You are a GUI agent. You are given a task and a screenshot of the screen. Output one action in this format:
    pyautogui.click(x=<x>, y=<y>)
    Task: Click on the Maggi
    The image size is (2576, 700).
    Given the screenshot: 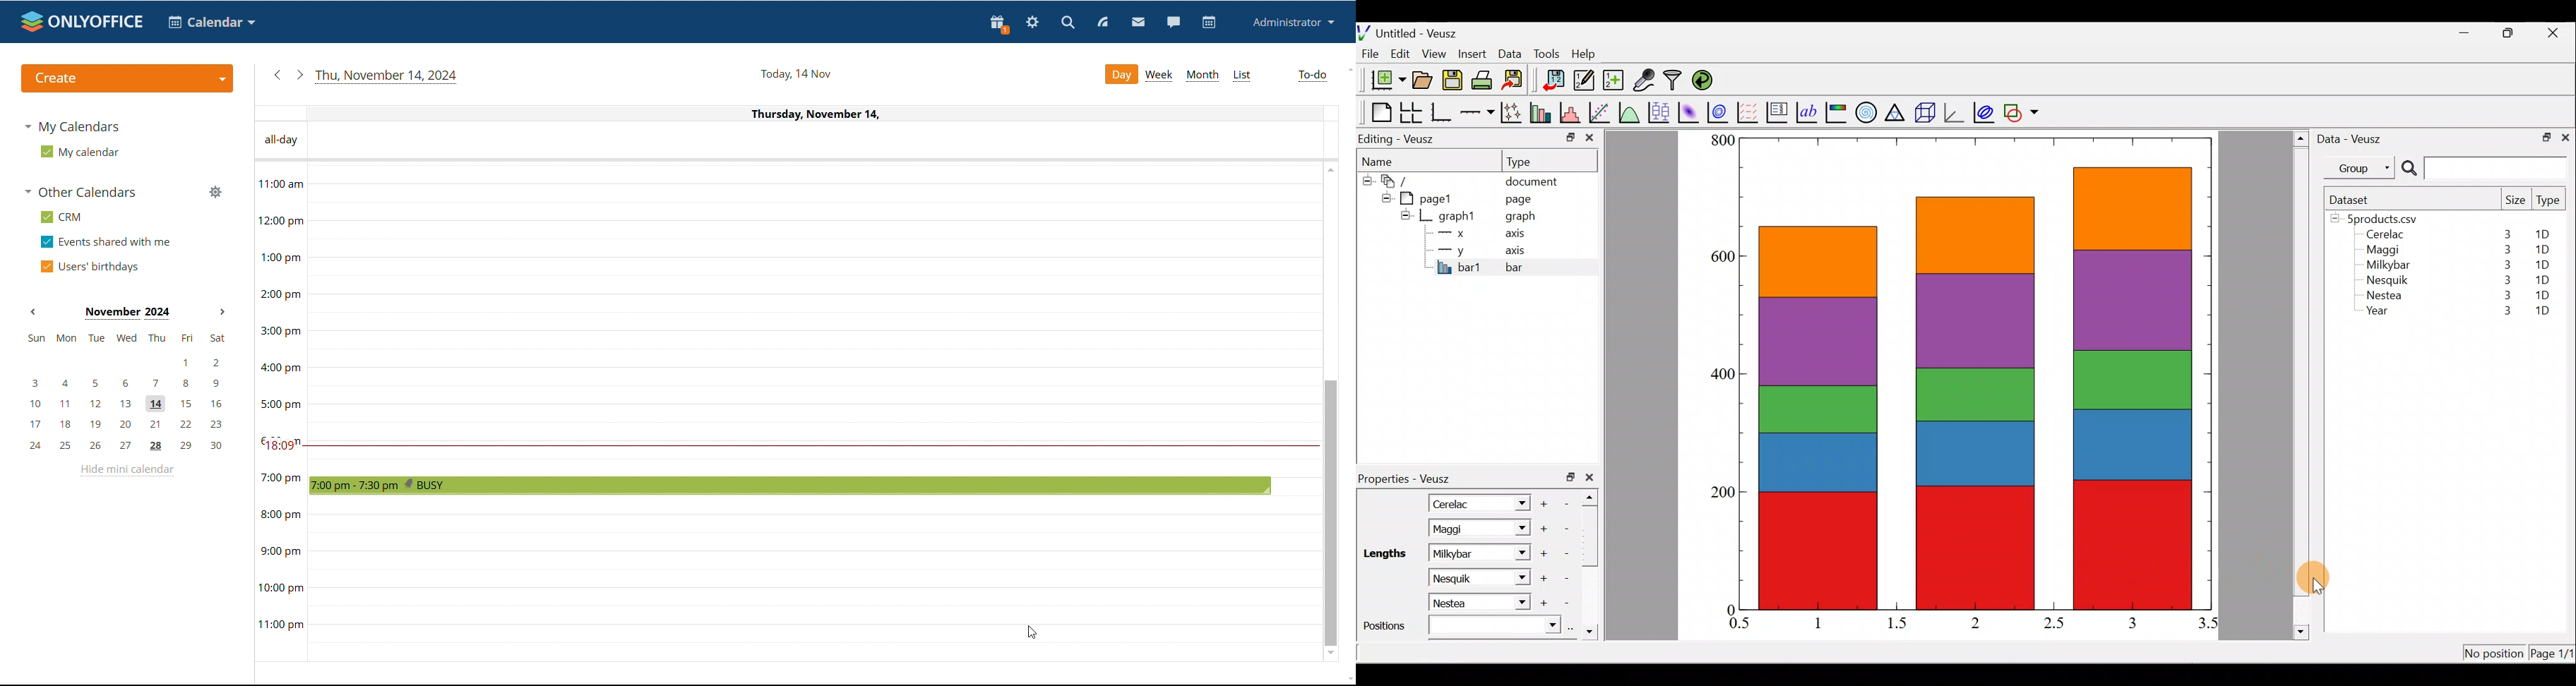 What is the action you would take?
    pyautogui.click(x=2384, y=252)
    